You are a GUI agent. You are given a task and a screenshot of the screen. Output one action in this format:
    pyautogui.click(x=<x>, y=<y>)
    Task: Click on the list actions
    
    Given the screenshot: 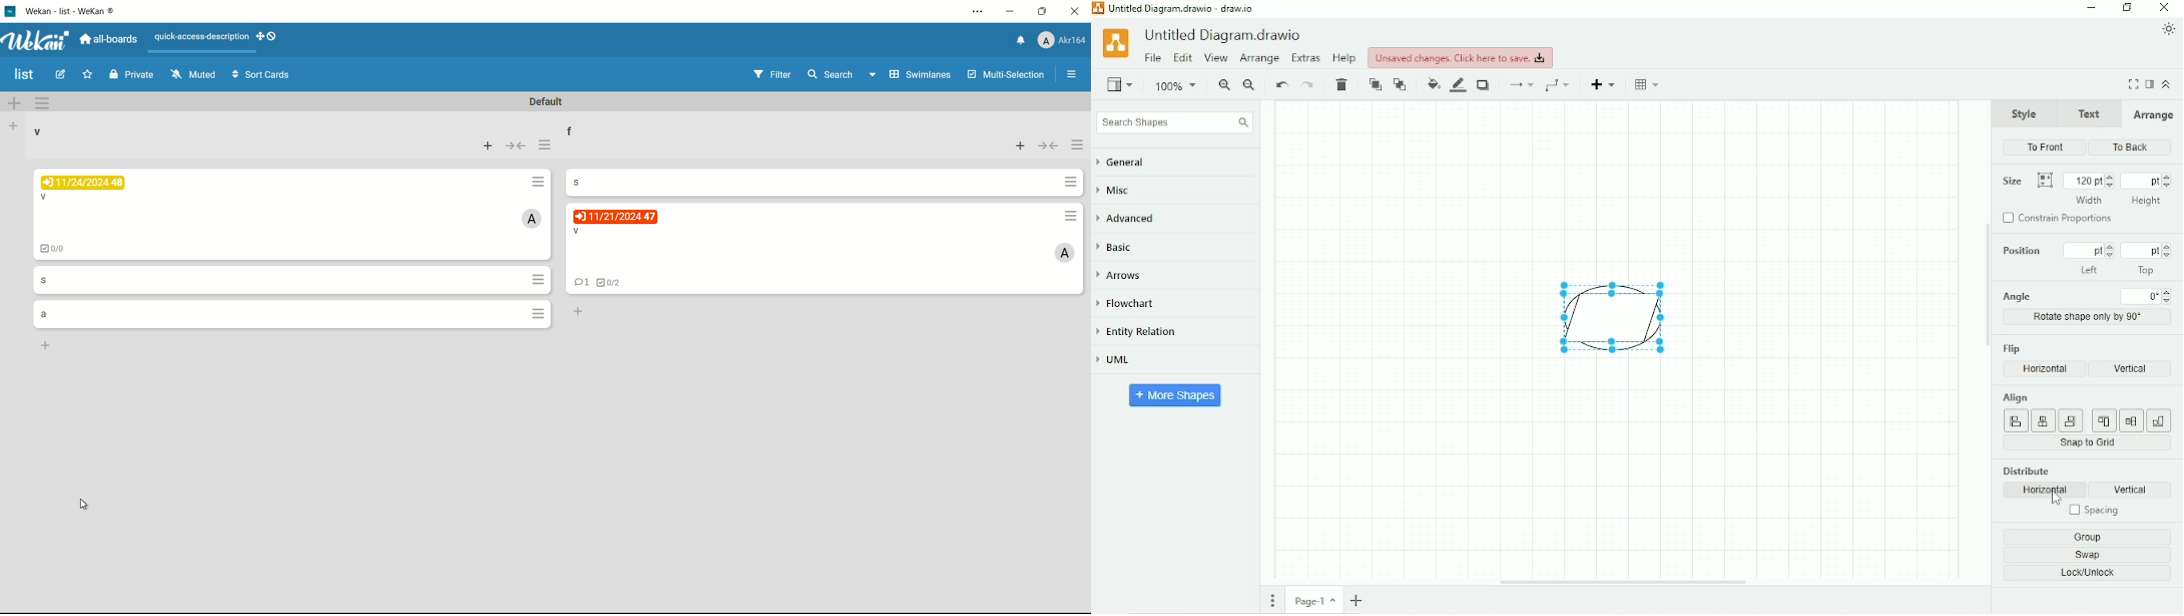 What is the action you would take?
    pyautogui.click(x=1079, y=147)
    